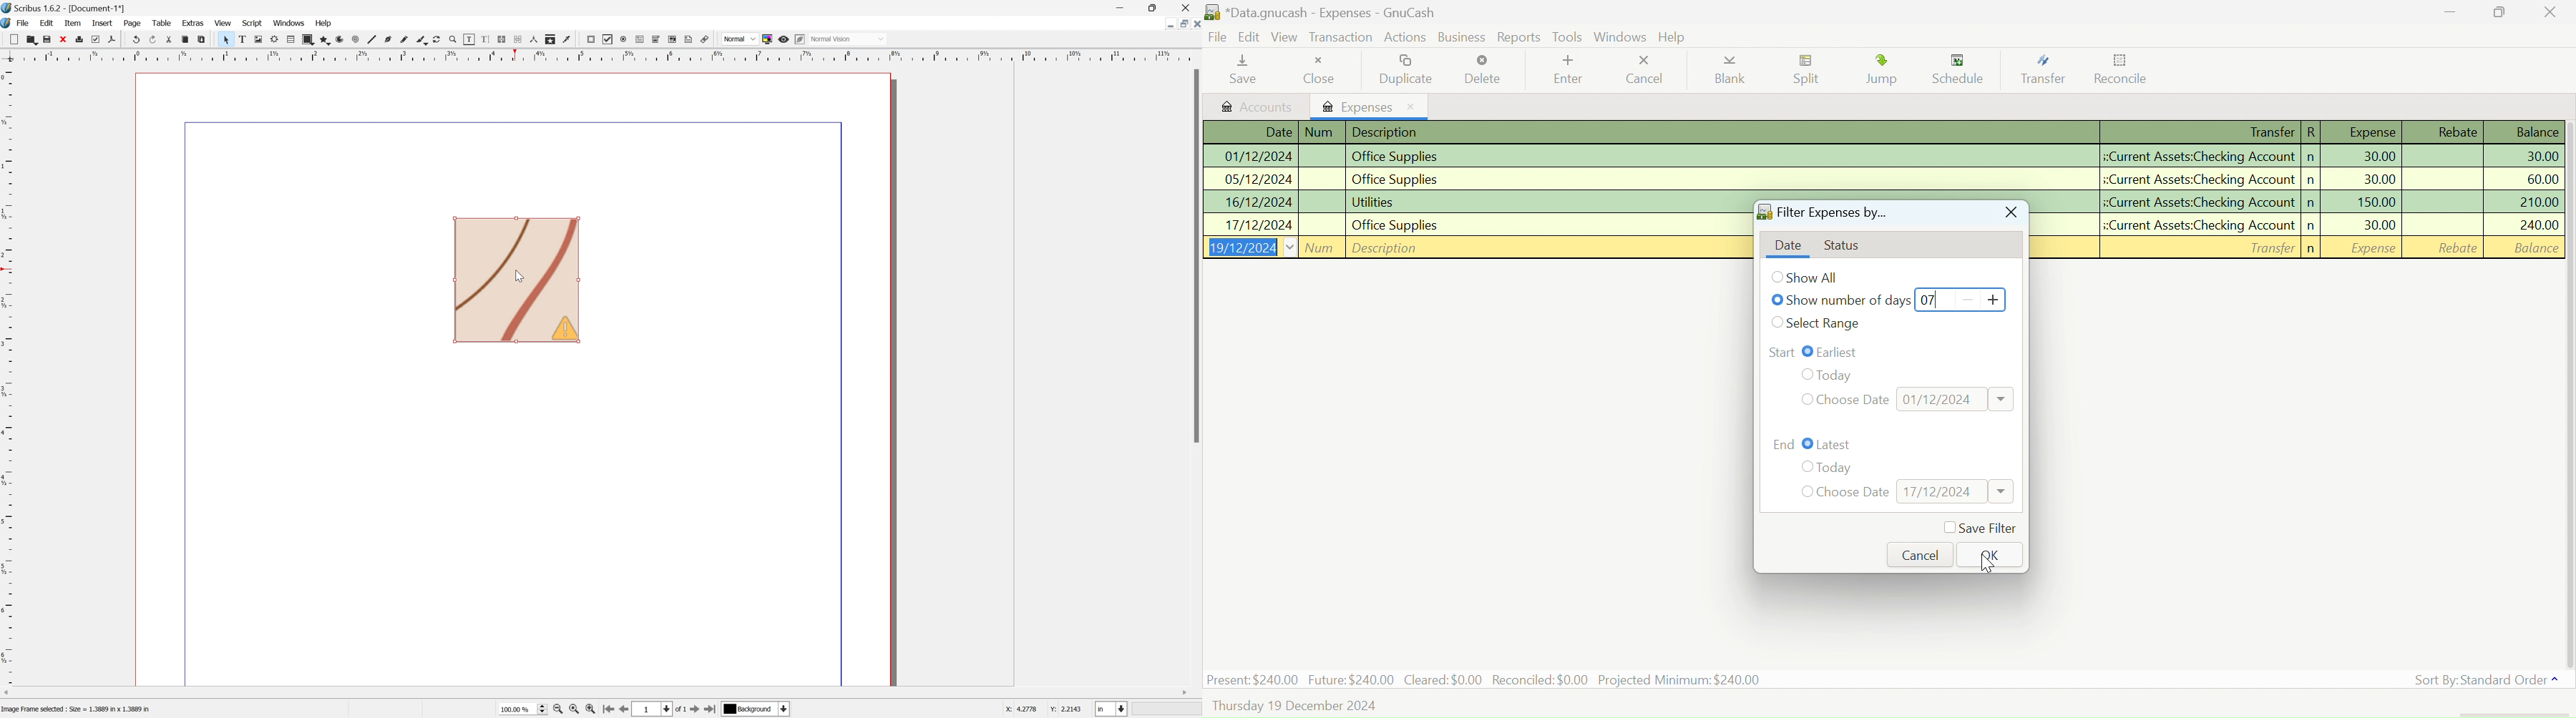 The height and width of the screenshot is (728, 2576). Describe the element at coordinates (2483, 680) in the screenshot. I see `Sort By: Standard Order` at that location.